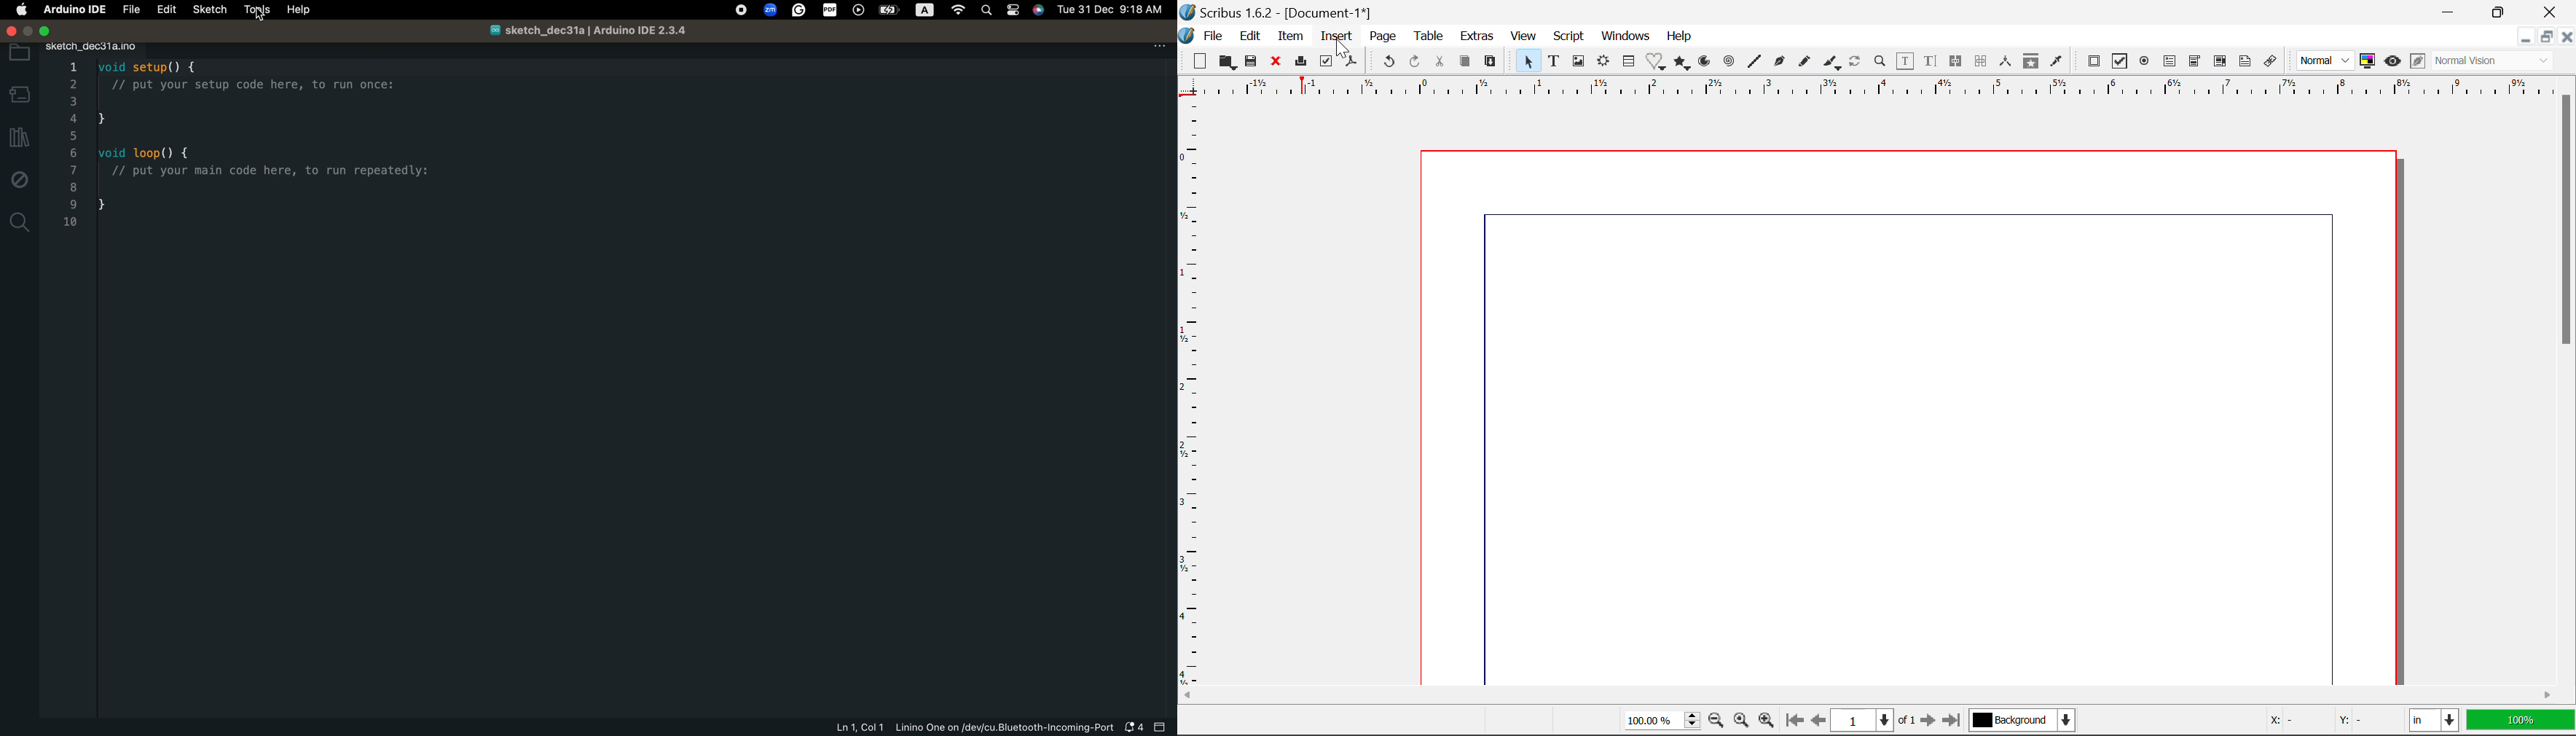 Image resolution: width=2576 pixels, height=756 pixels. What do you see at coordinates (2567, 39) in the screenshot?
I see `Close` at bounding box center [2567, 39].